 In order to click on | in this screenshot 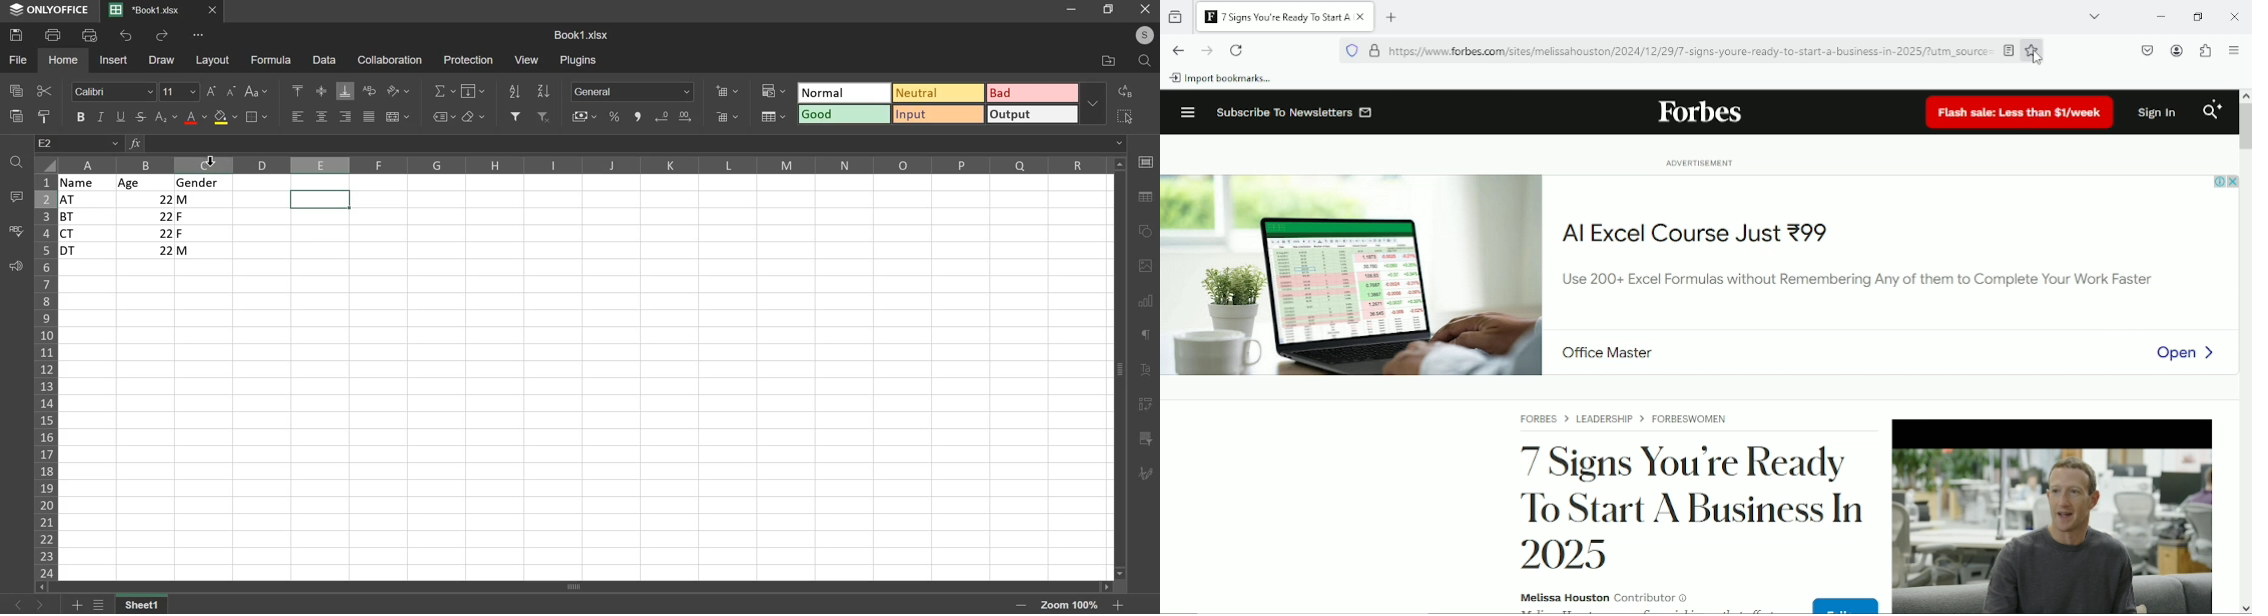, I will do `click(147, 251)`.